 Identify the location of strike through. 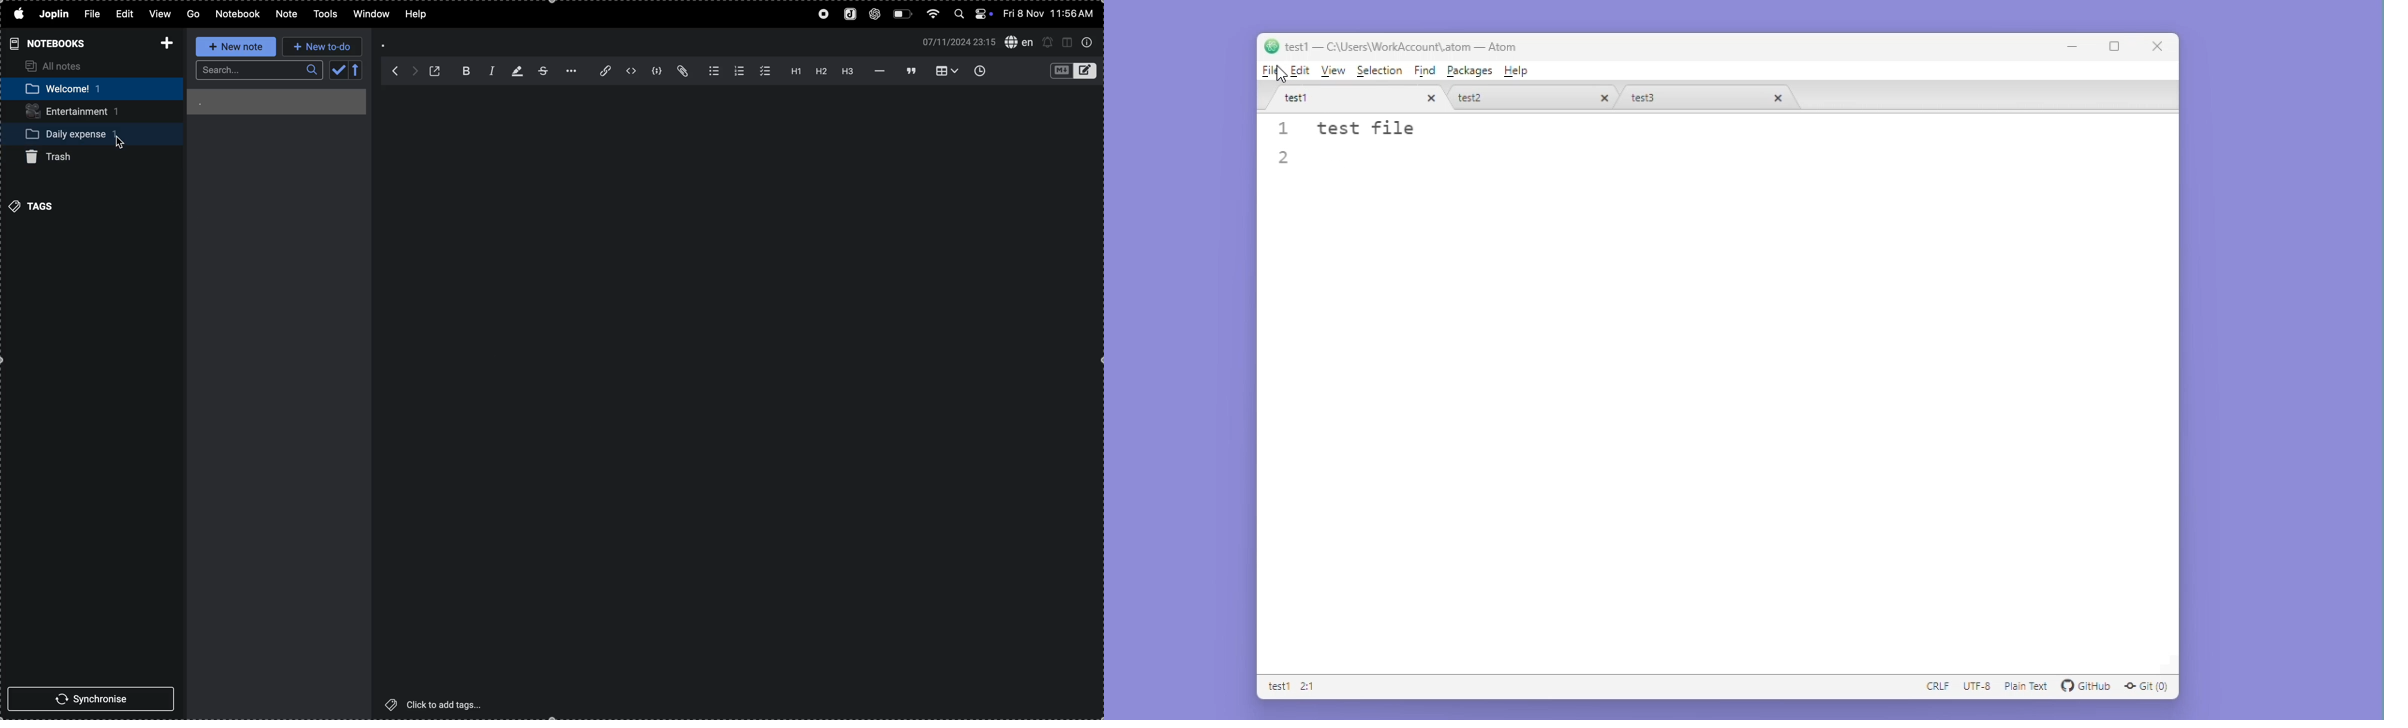
(542, 71).